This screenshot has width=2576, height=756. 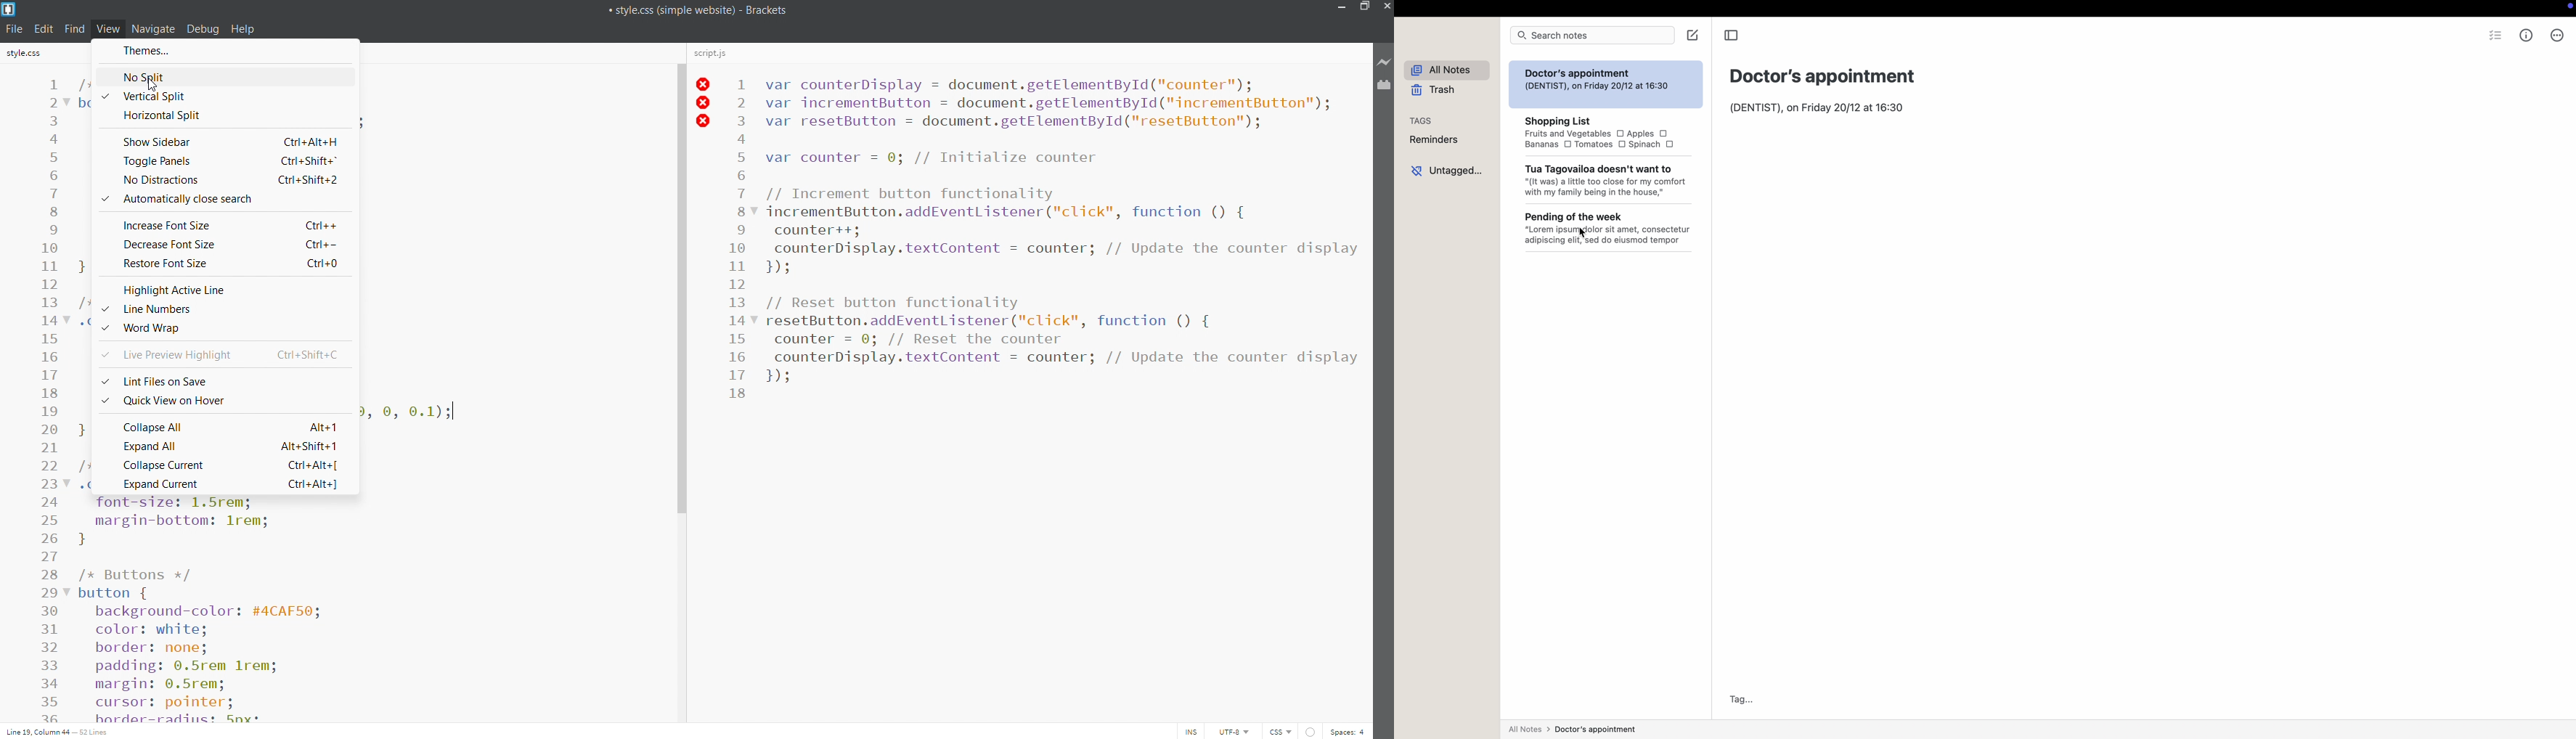 What do you see at coordinates (230, 608) in the screenshot?
I see `Code` at bounding box center [230, 608].